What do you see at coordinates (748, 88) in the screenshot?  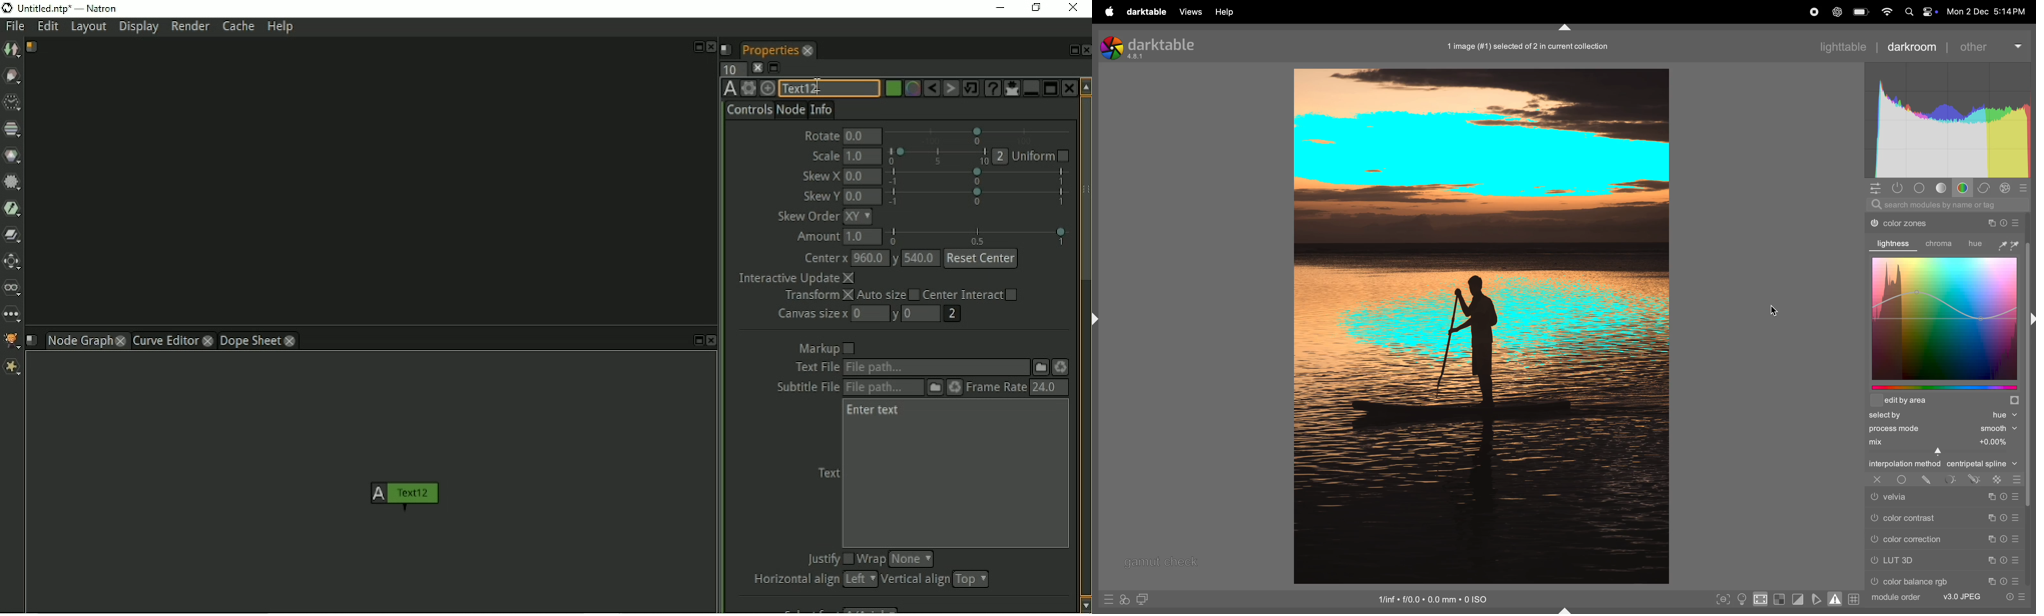 I see `Settings and presets` at bounding box center [748, 88].